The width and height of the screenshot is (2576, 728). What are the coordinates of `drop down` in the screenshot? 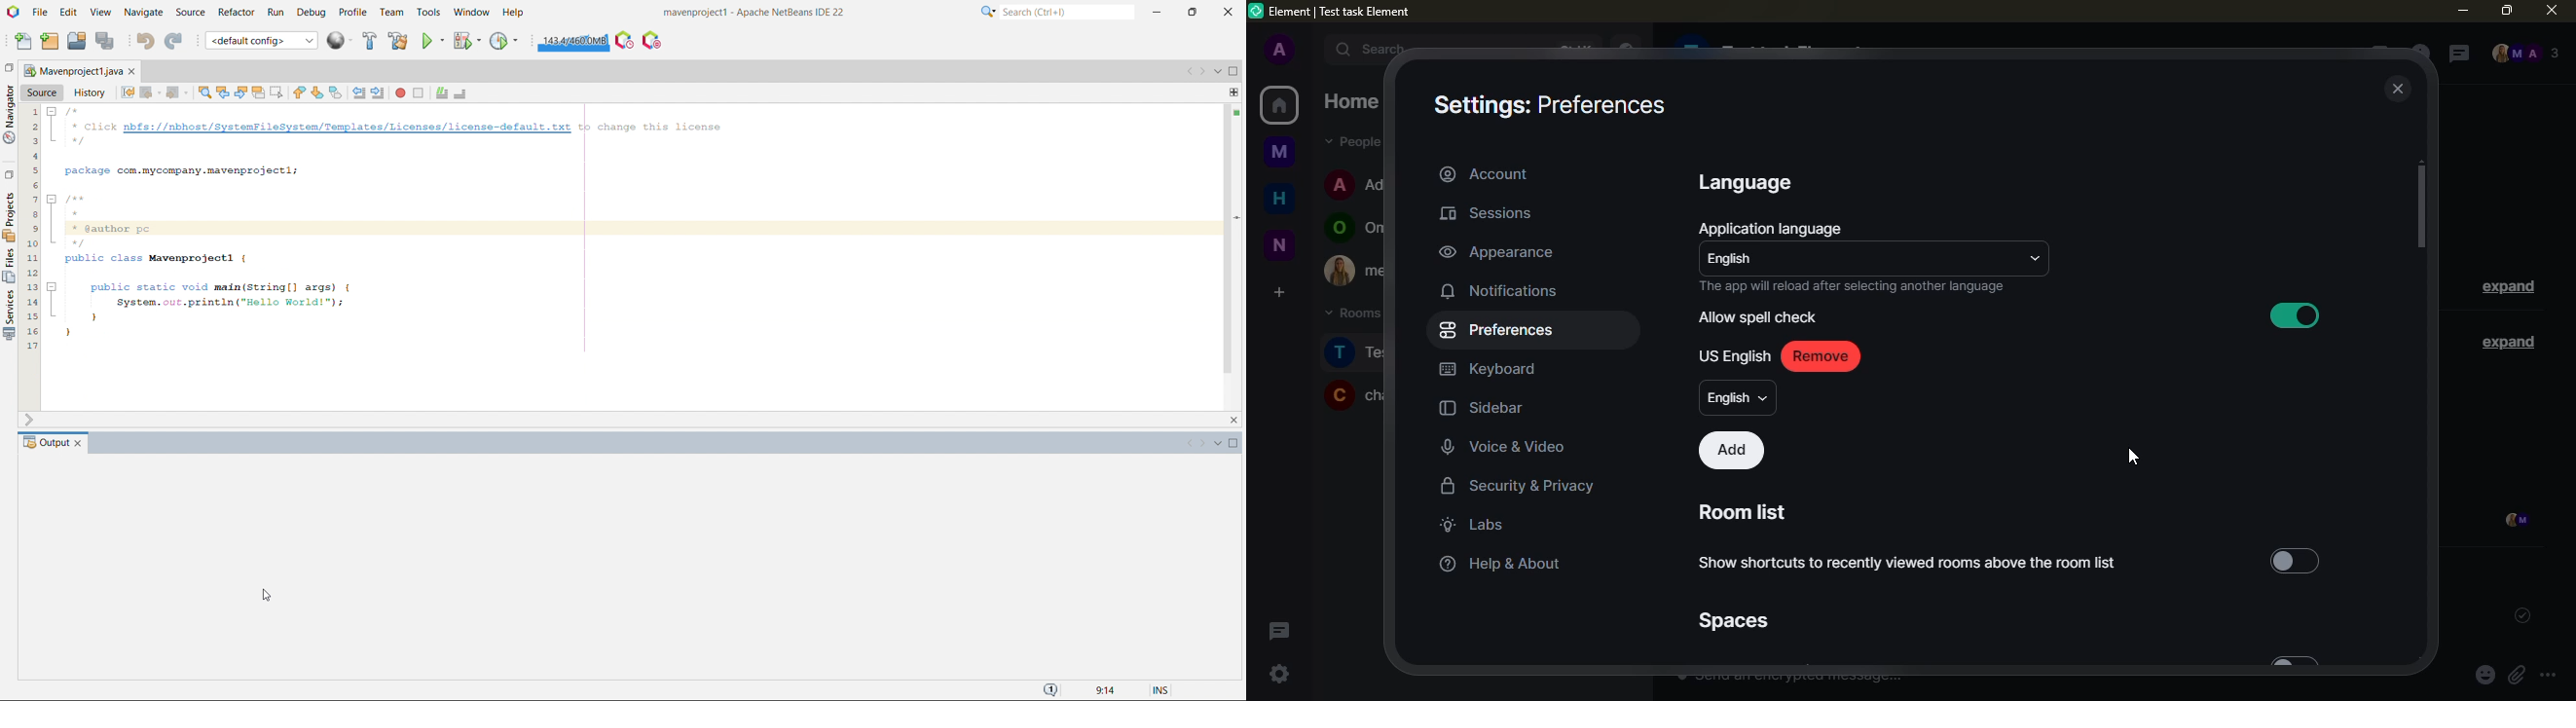 It's located at (2033, 258).